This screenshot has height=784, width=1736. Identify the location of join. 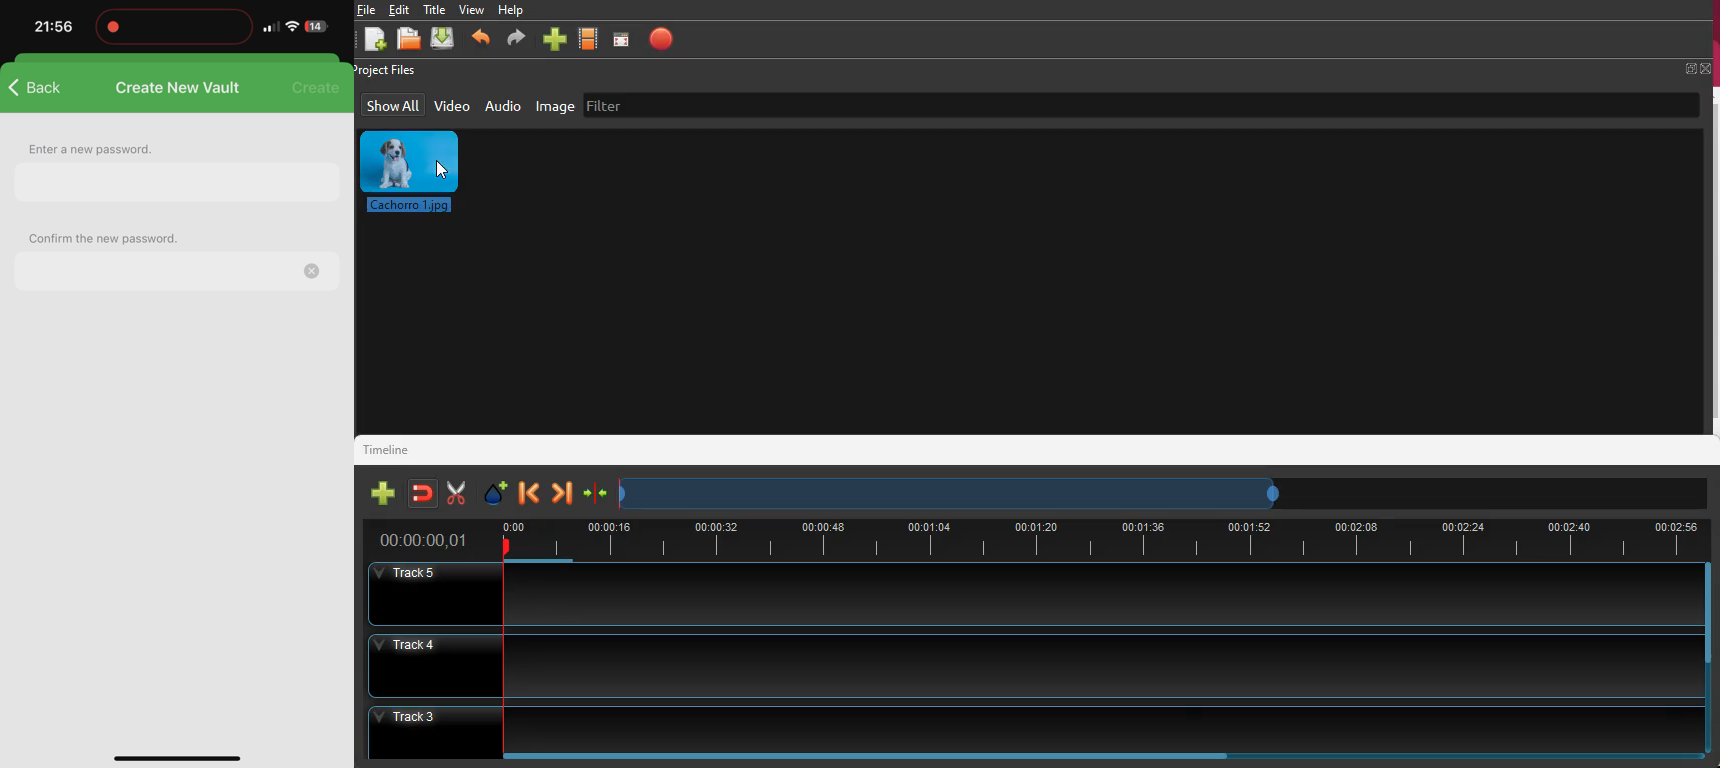
(596, 493).